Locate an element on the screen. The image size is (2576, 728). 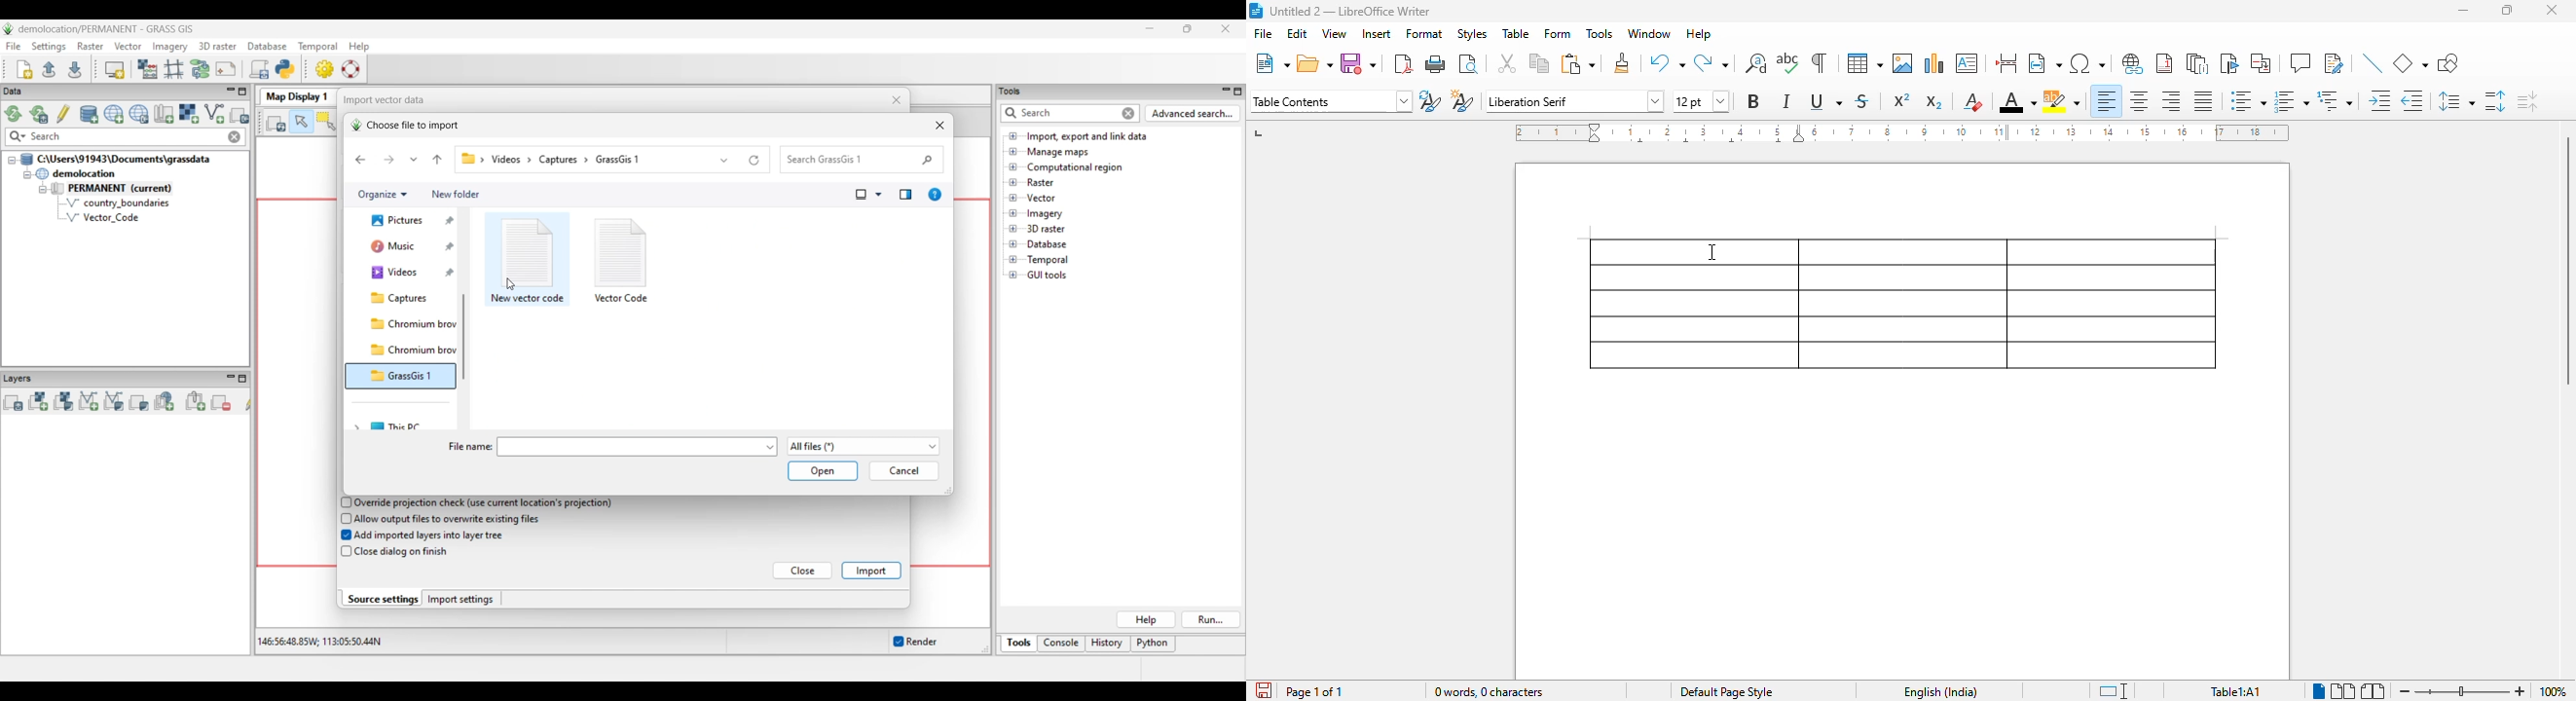
new style from selection is located at coordinates (1462, 100).